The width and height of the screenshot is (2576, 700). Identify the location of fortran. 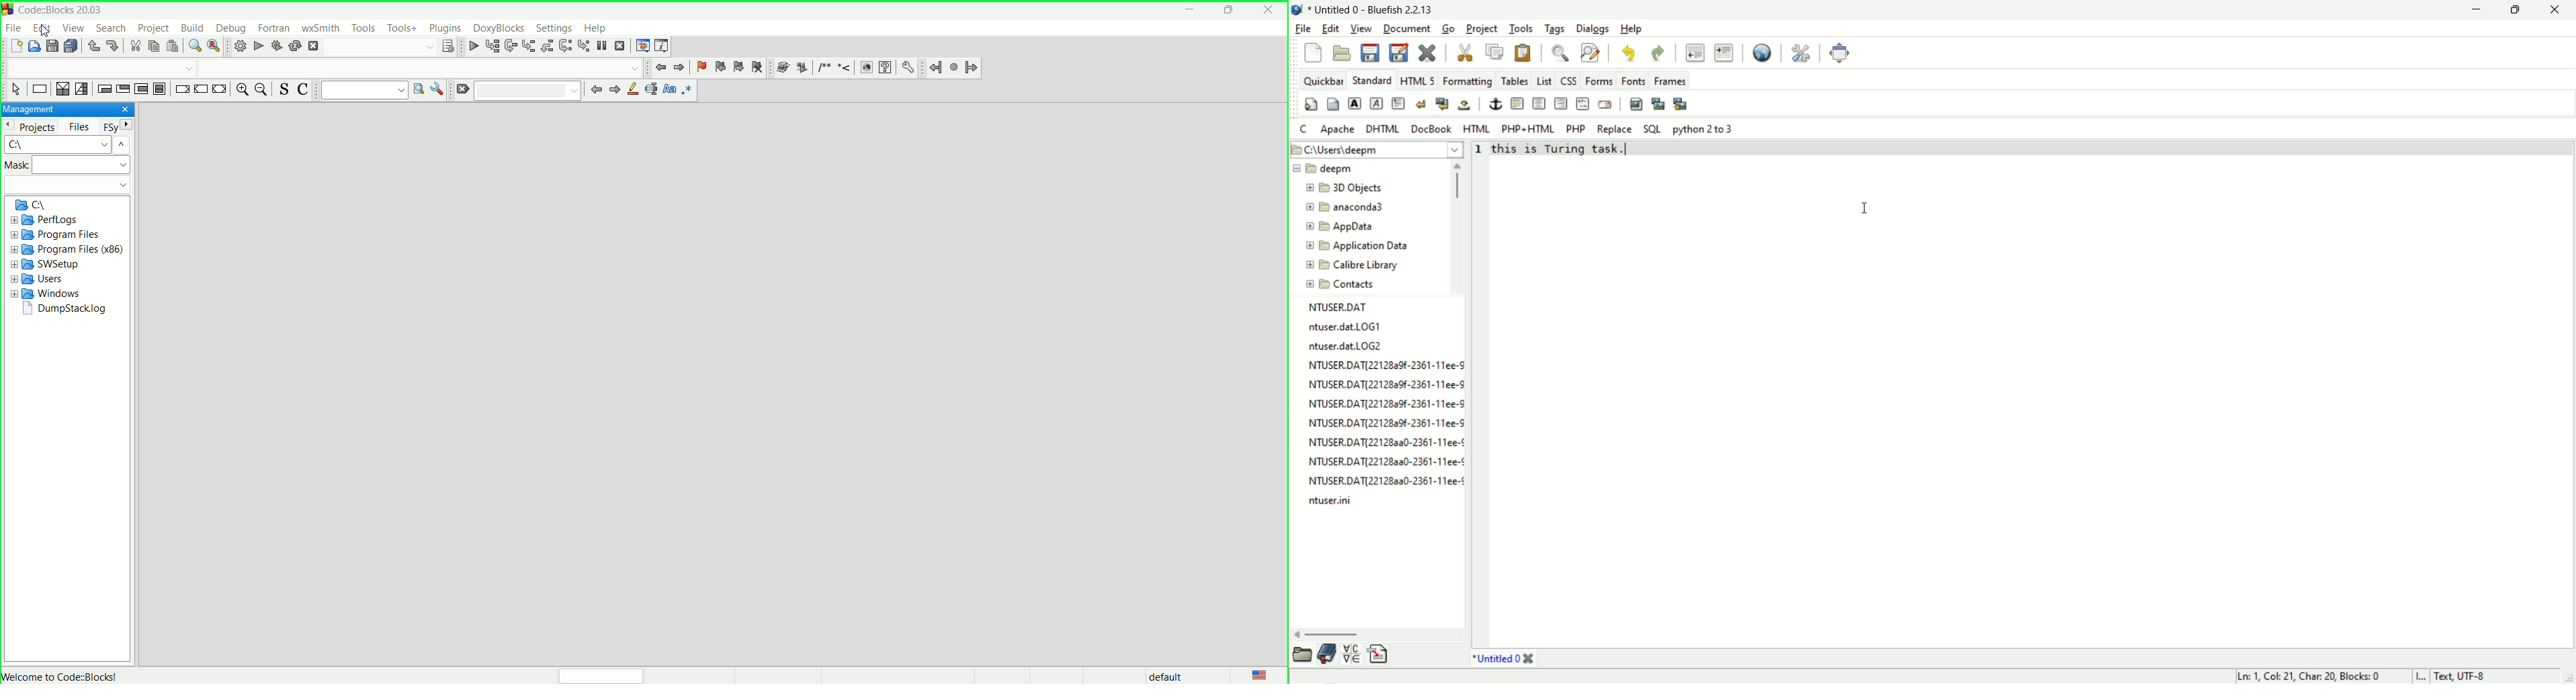
(275, 27).